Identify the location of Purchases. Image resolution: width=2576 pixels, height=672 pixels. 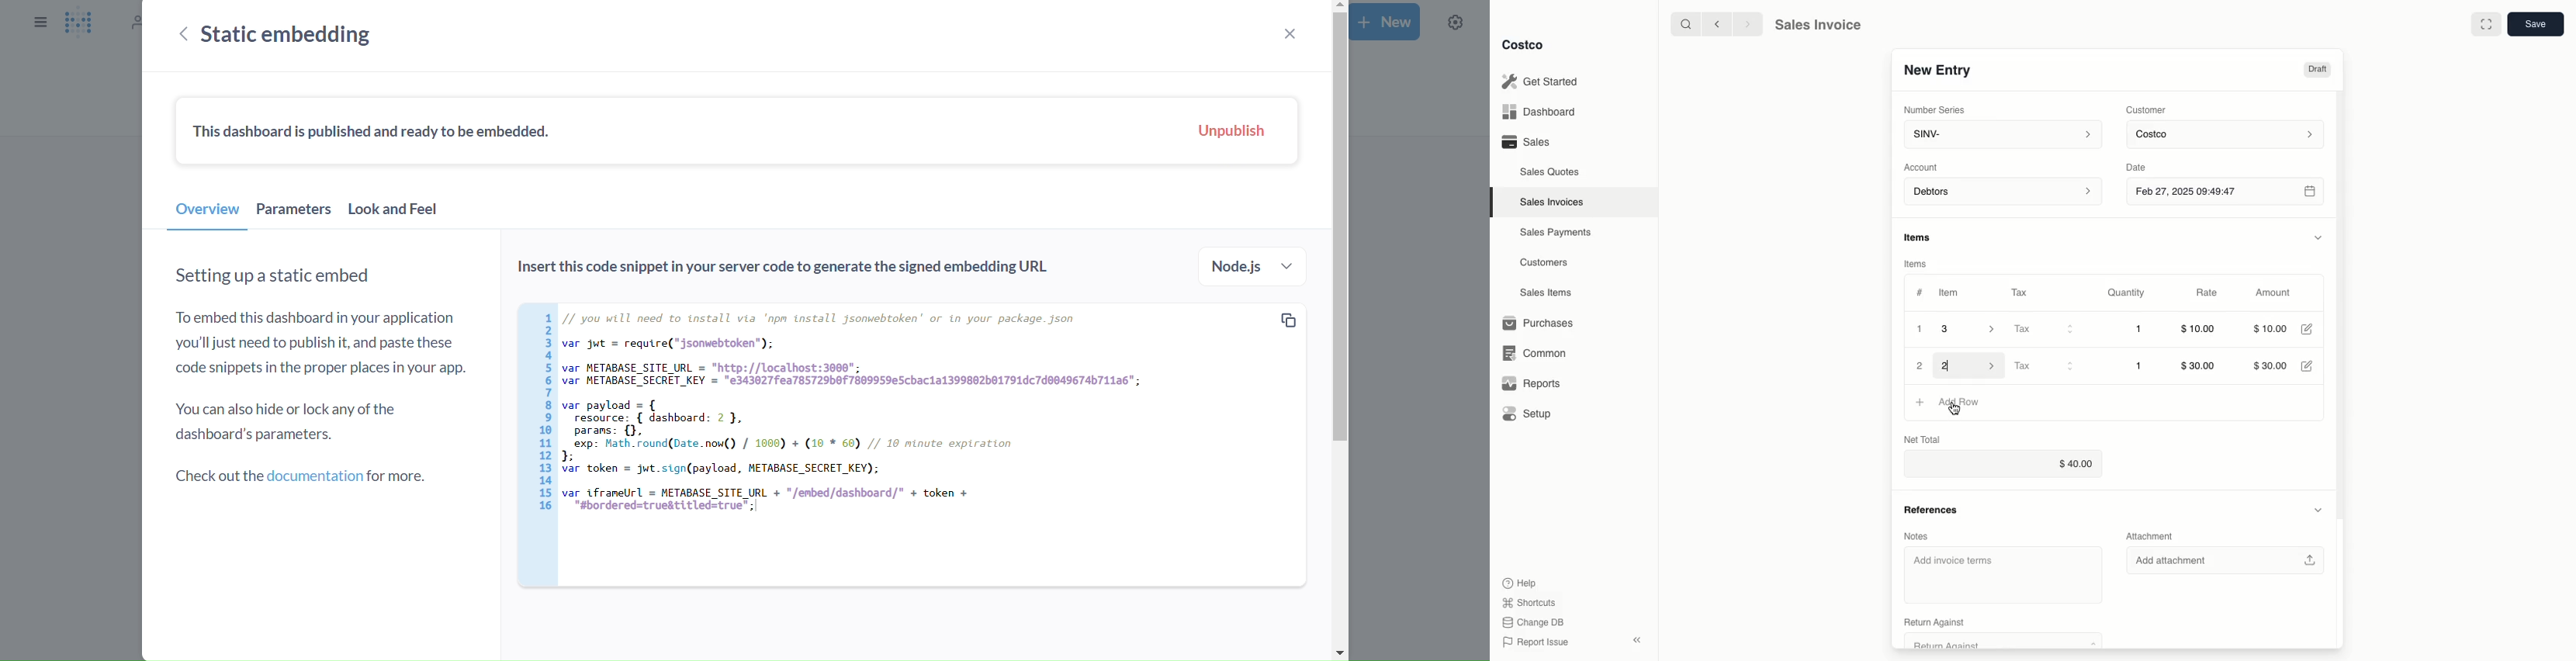
(1539, 323).